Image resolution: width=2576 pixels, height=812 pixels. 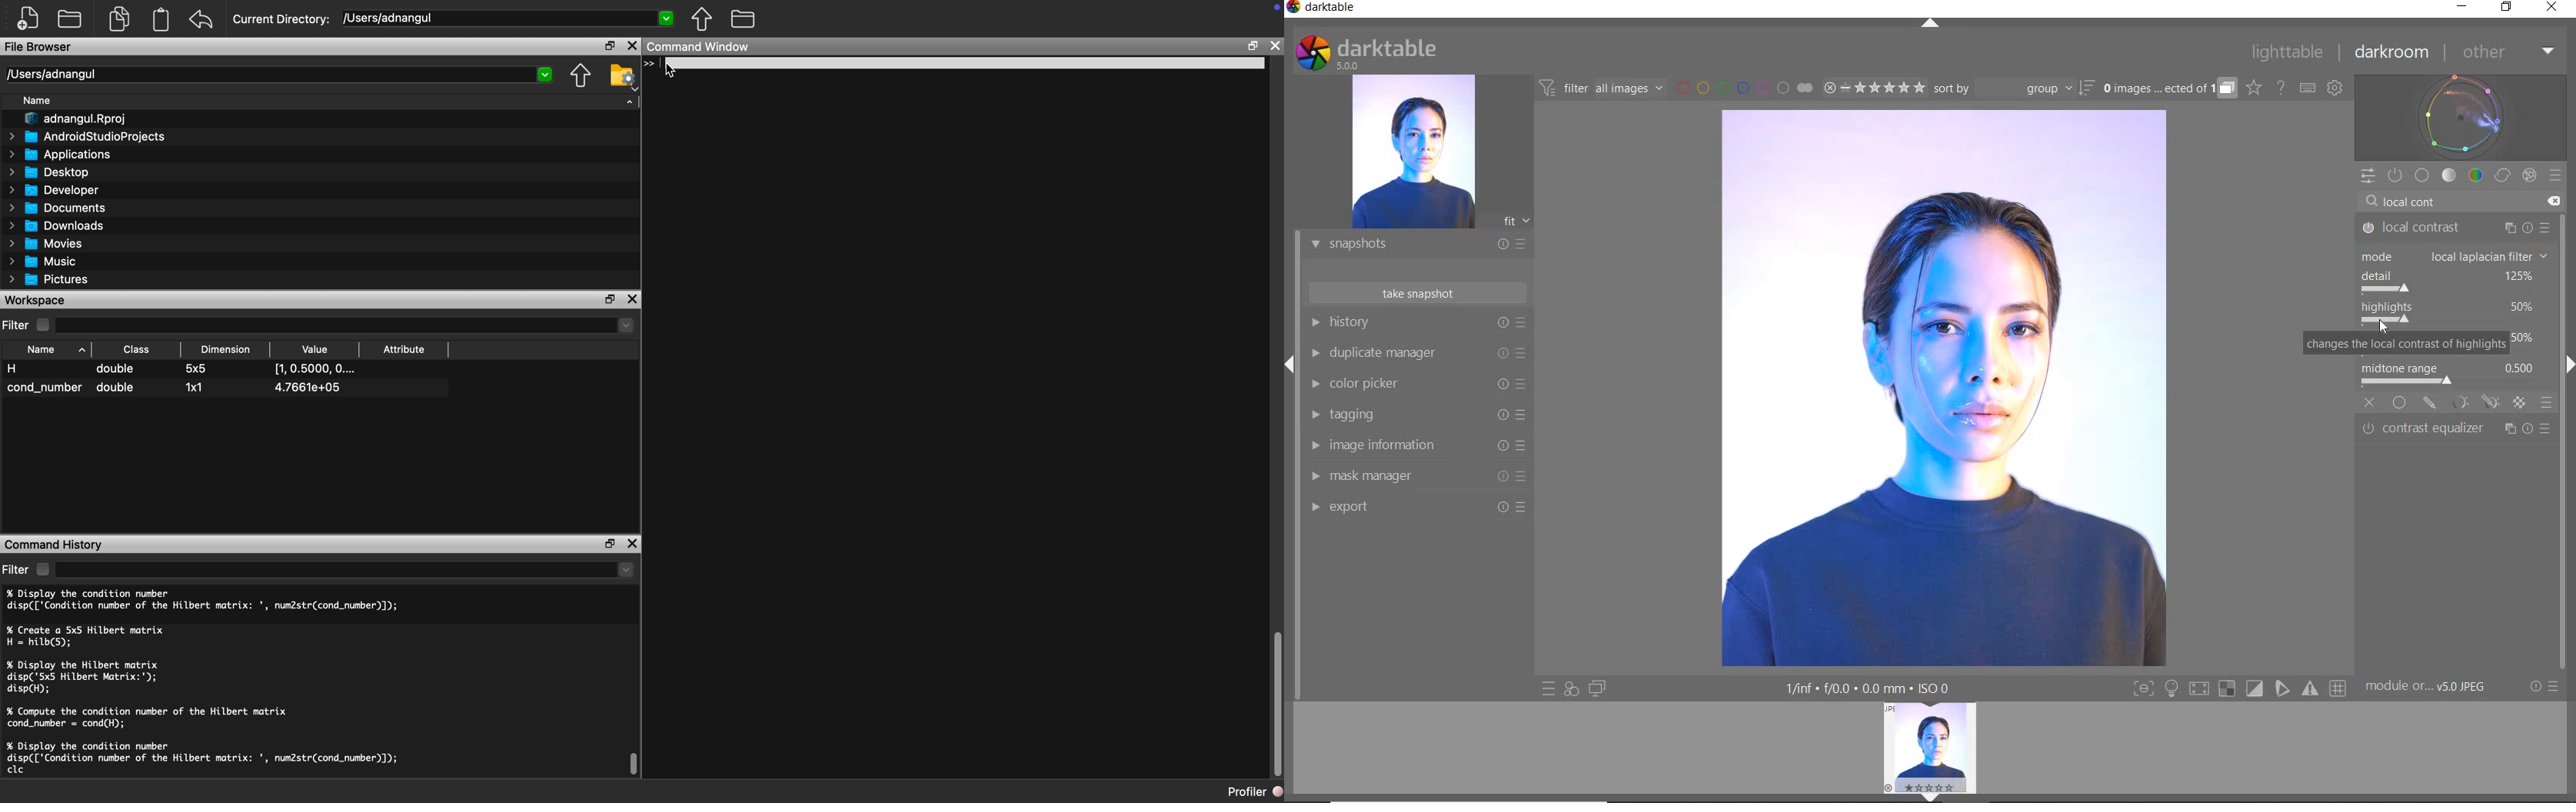 I want to click on Button, so click(x=2172, y=690).